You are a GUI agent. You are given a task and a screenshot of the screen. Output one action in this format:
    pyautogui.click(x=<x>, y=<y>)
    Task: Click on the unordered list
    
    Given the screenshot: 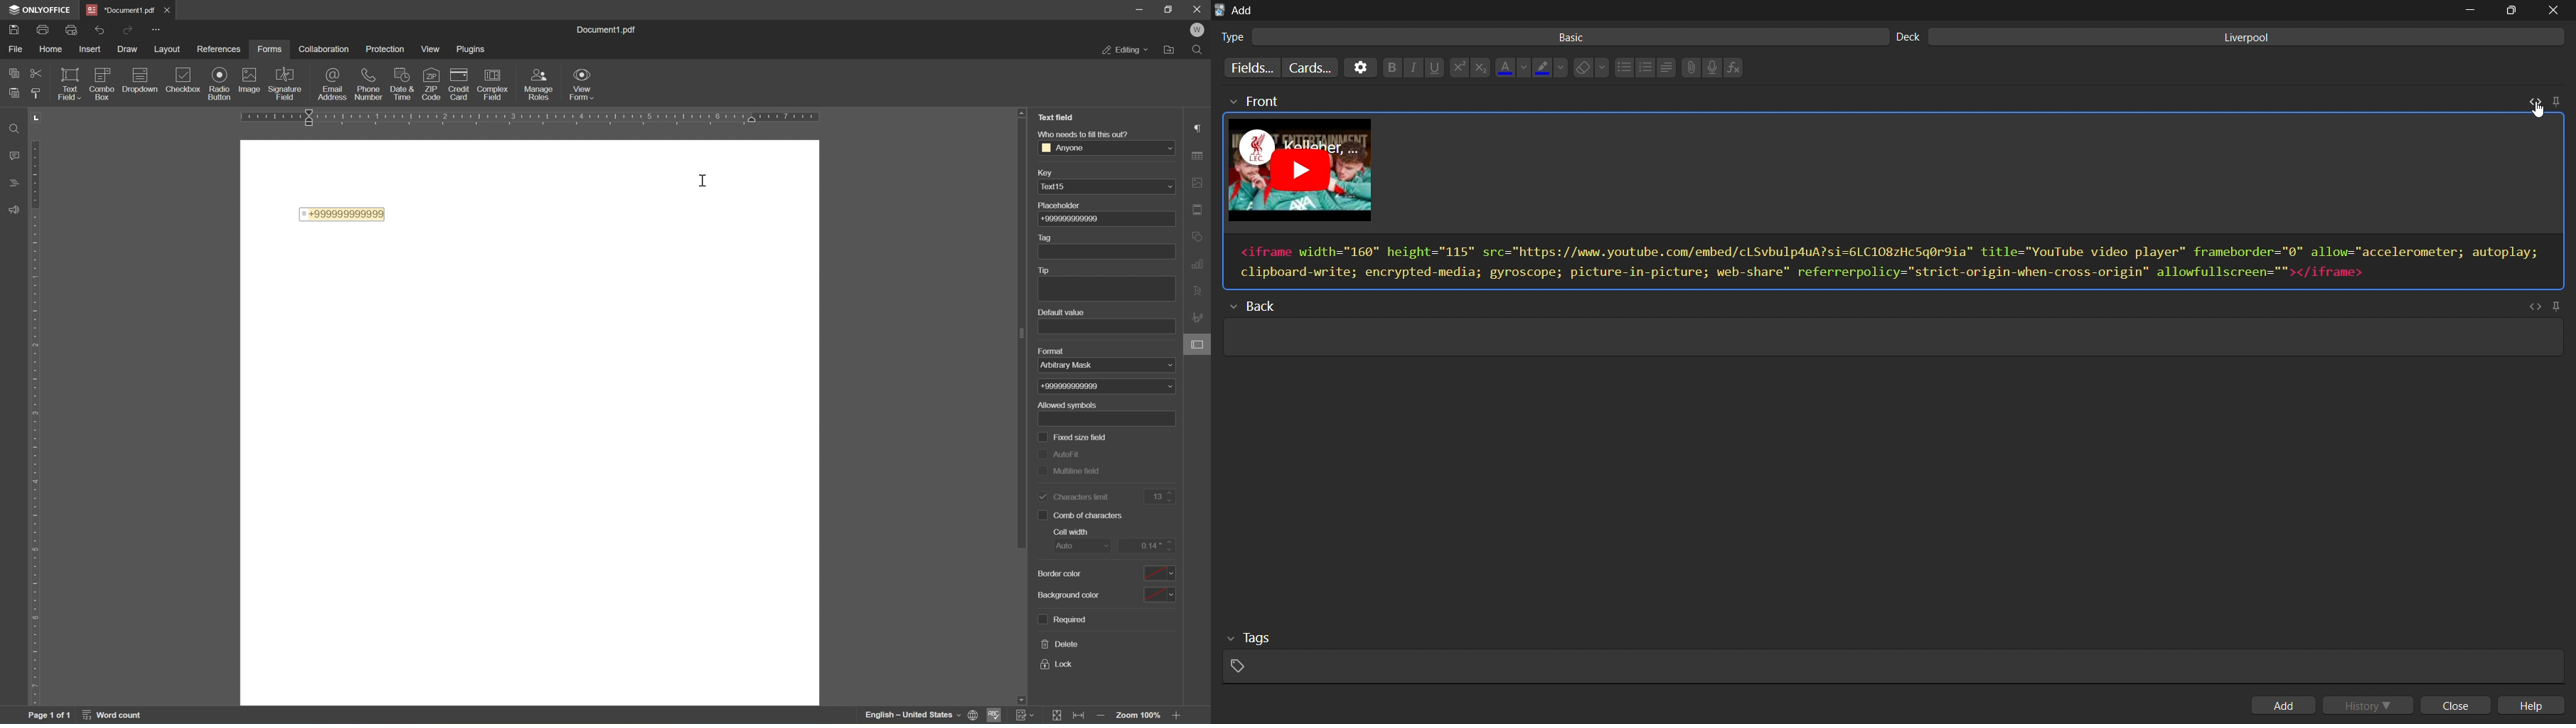 What is the action you would take?
    pyautogui.click(x=1623, y=68)
    